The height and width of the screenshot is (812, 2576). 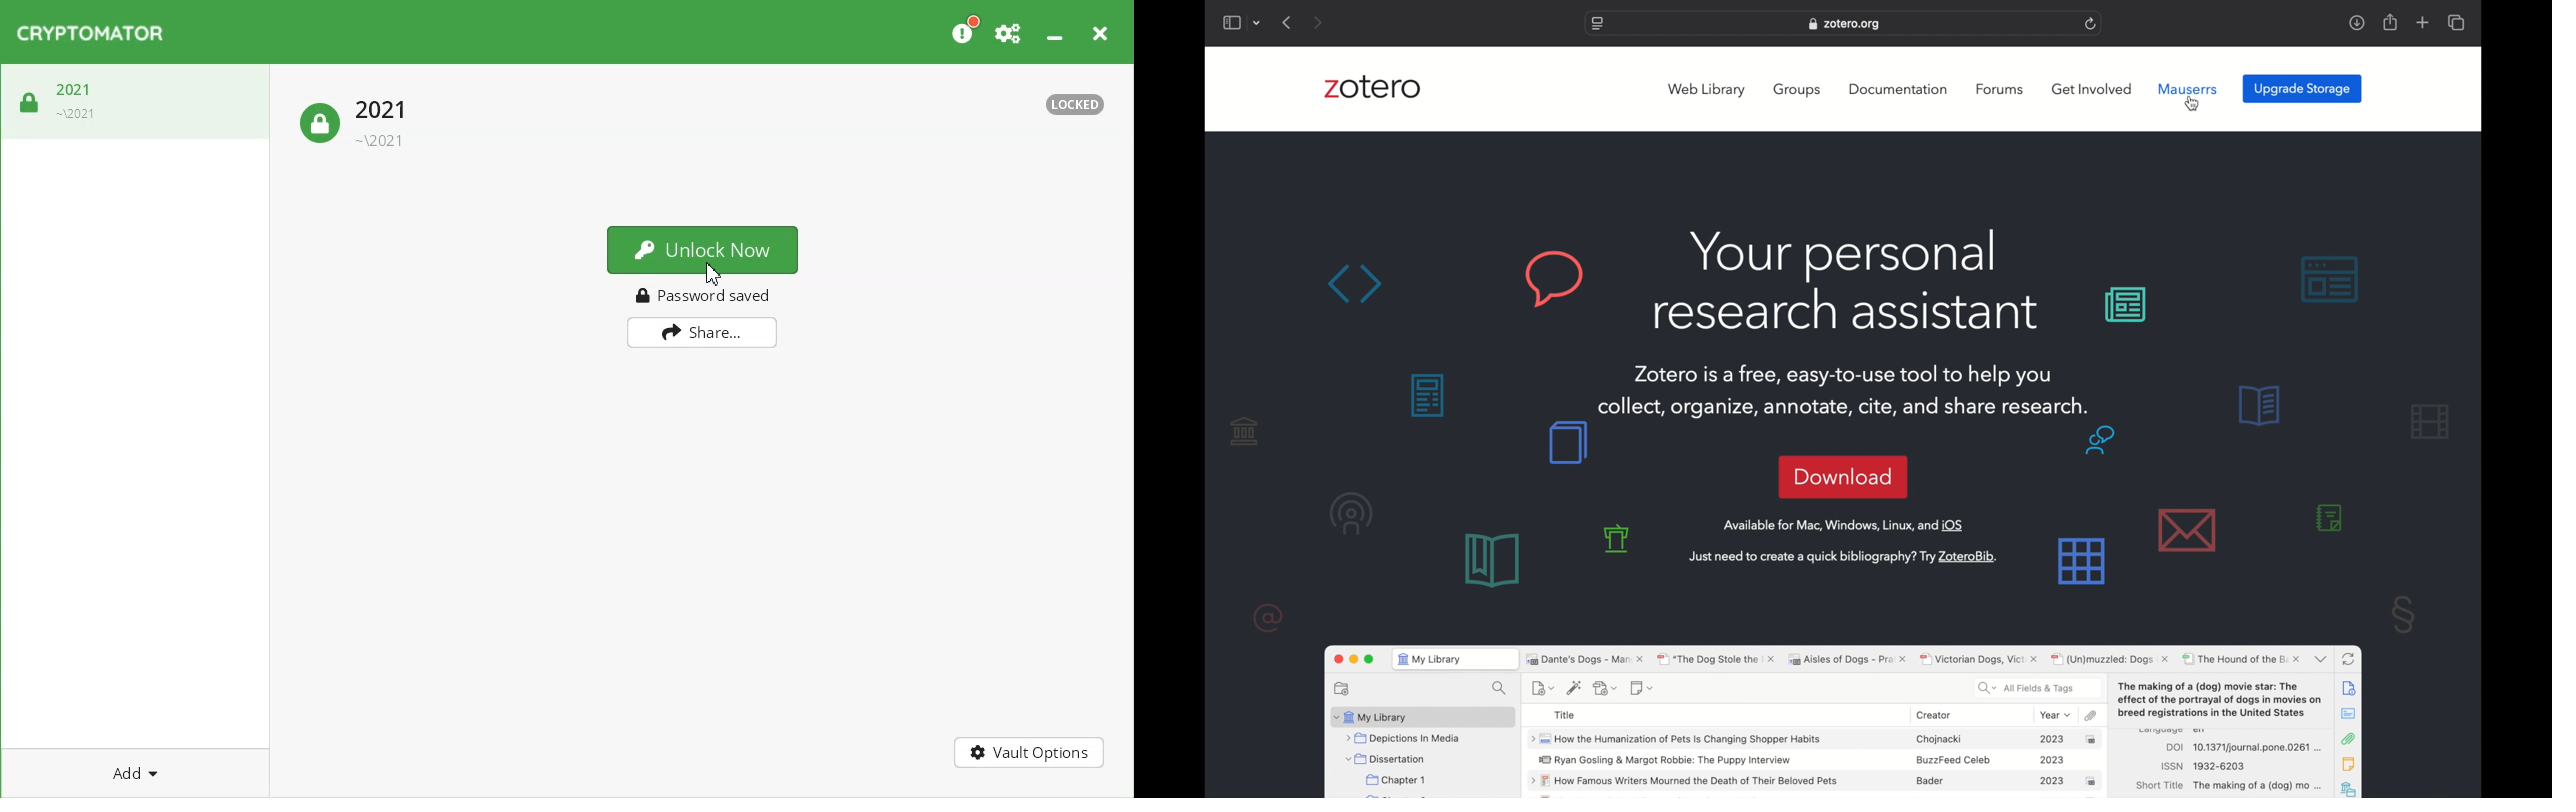 What do you see at coordinates (1899, 89) in the screenshot?
I see `documentation` at bounding box center [1899, 89].